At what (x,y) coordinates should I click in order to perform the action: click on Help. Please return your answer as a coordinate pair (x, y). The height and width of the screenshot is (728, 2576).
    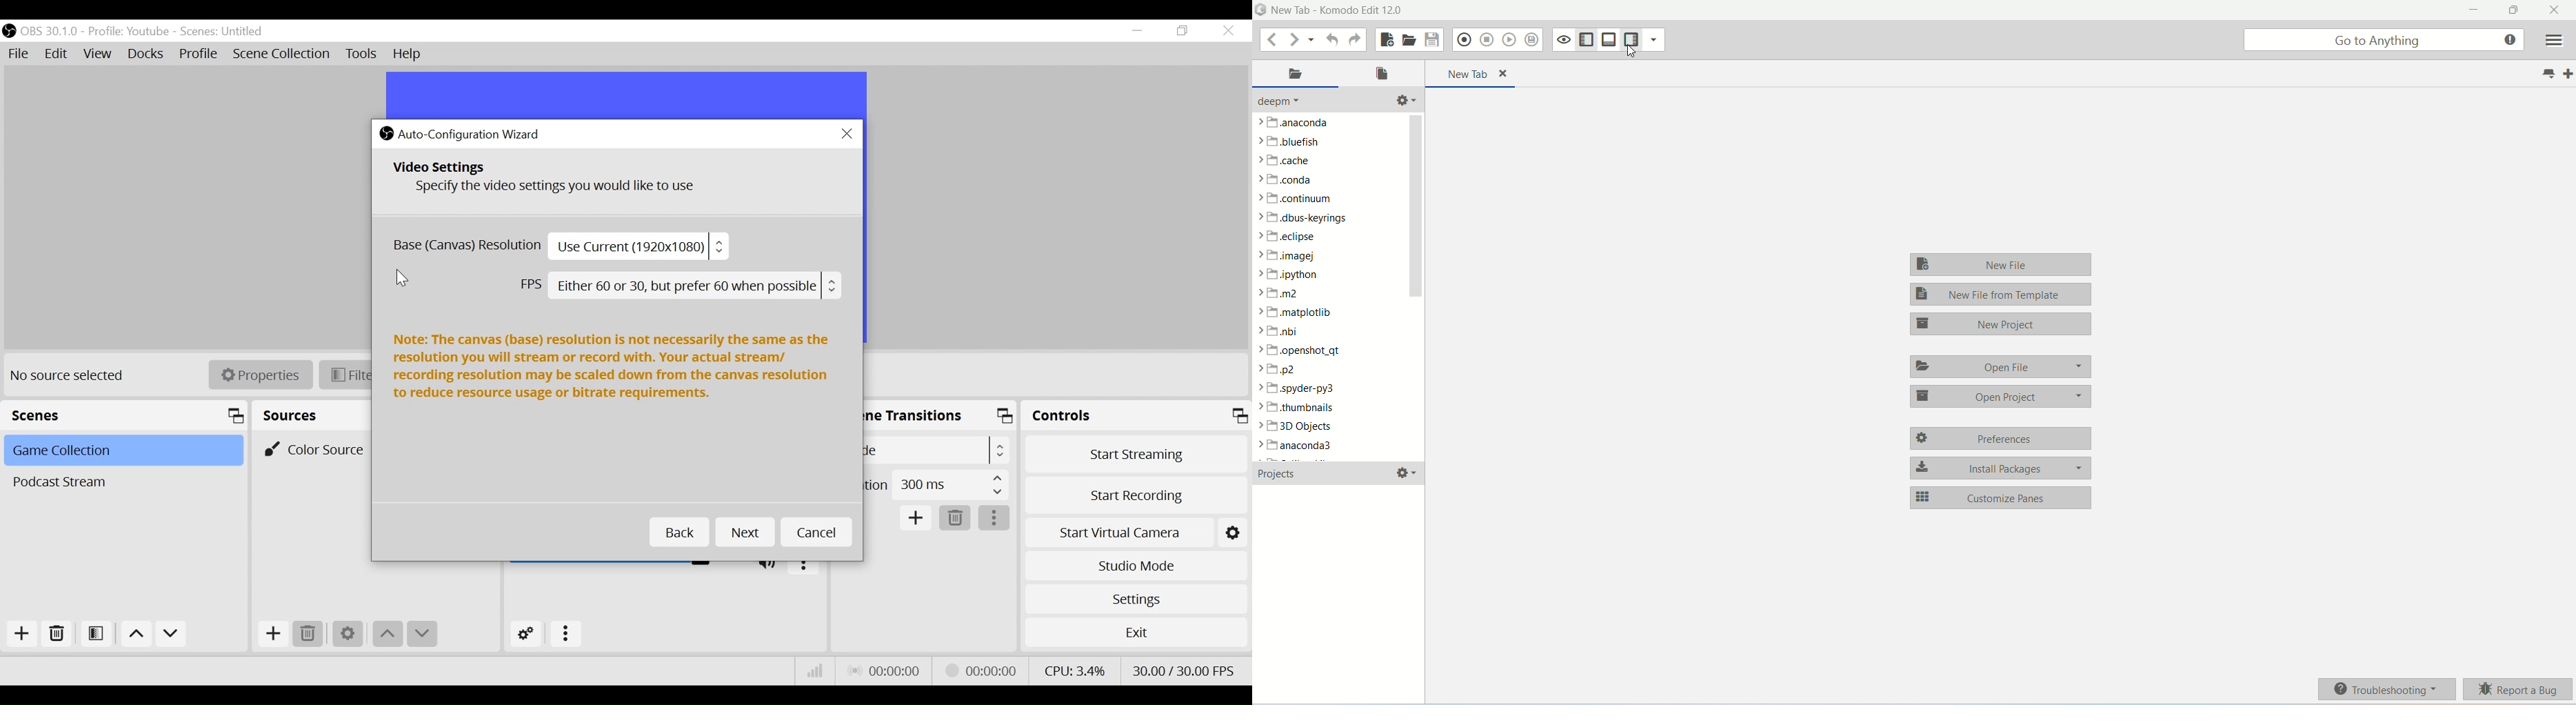
    Looking at the image, I should click on (410, 54).